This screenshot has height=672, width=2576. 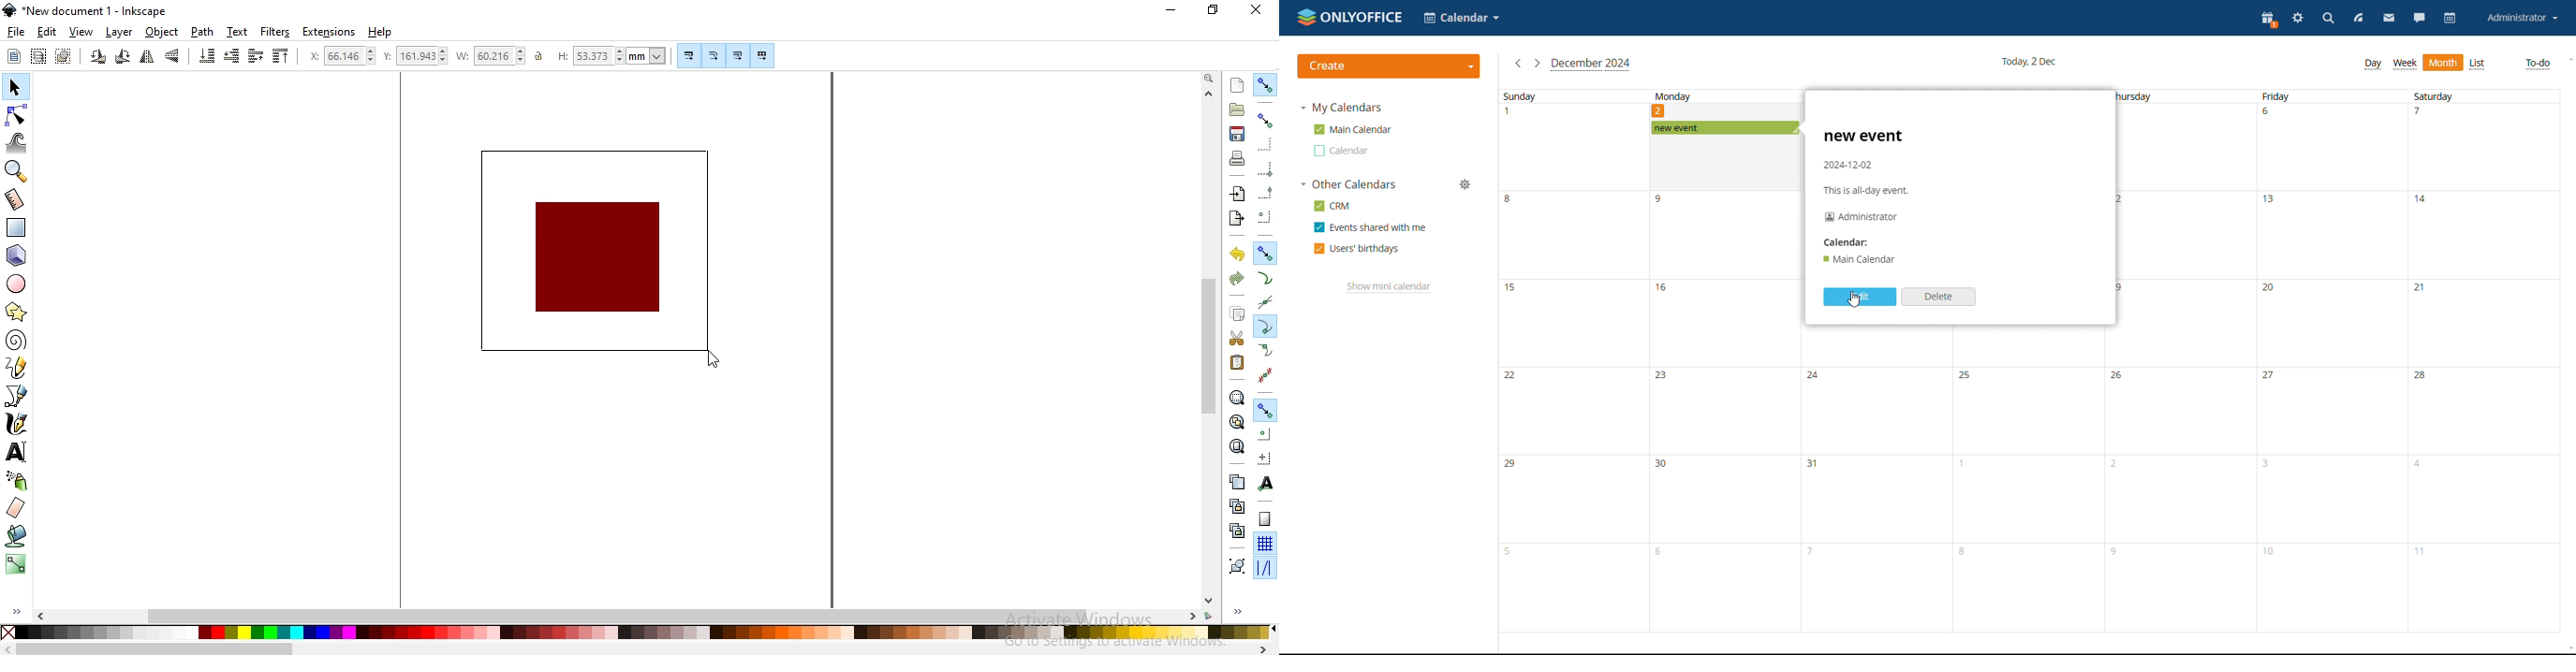 What do you see at coordinates (37, 58) in the screenshot?
I see `select all objects in all visible and unlocked layers` at bounding box center [37, 58].